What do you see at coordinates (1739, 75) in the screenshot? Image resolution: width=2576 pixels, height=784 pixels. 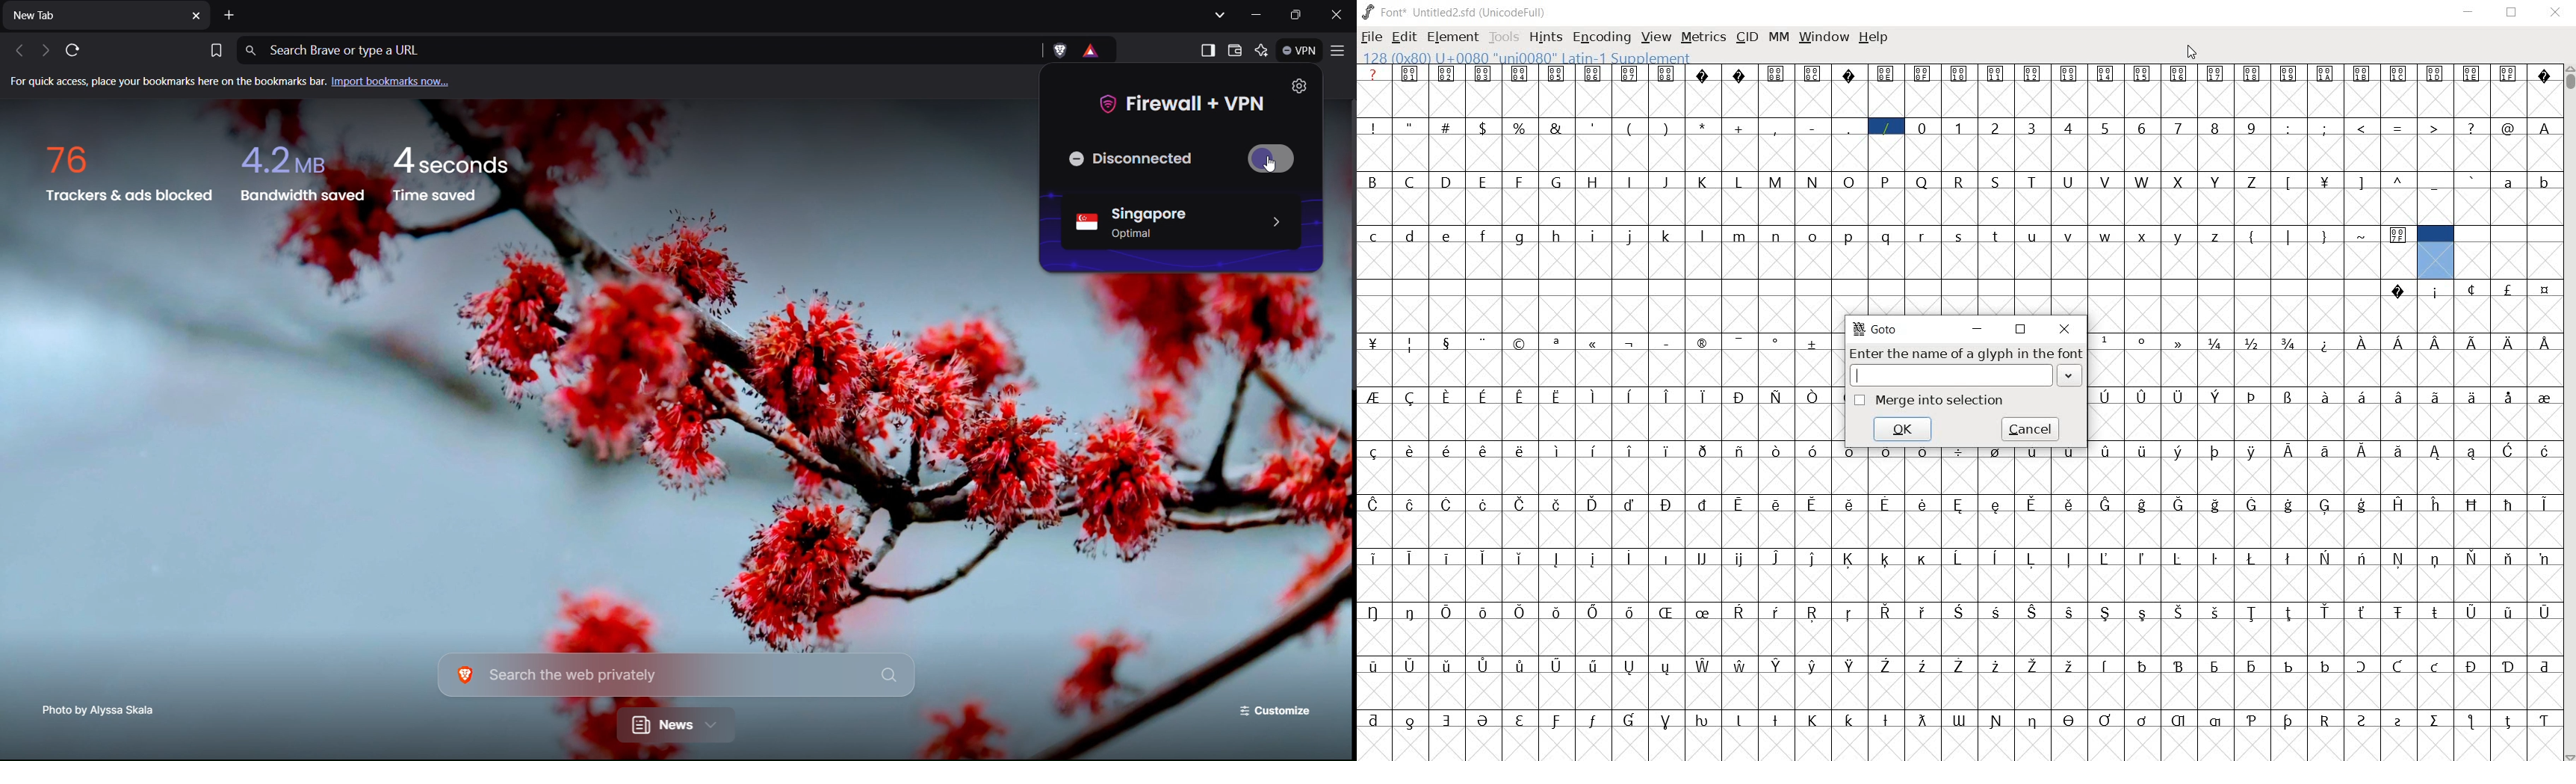 I see `Symbol` at bounding box center [1739, 75].